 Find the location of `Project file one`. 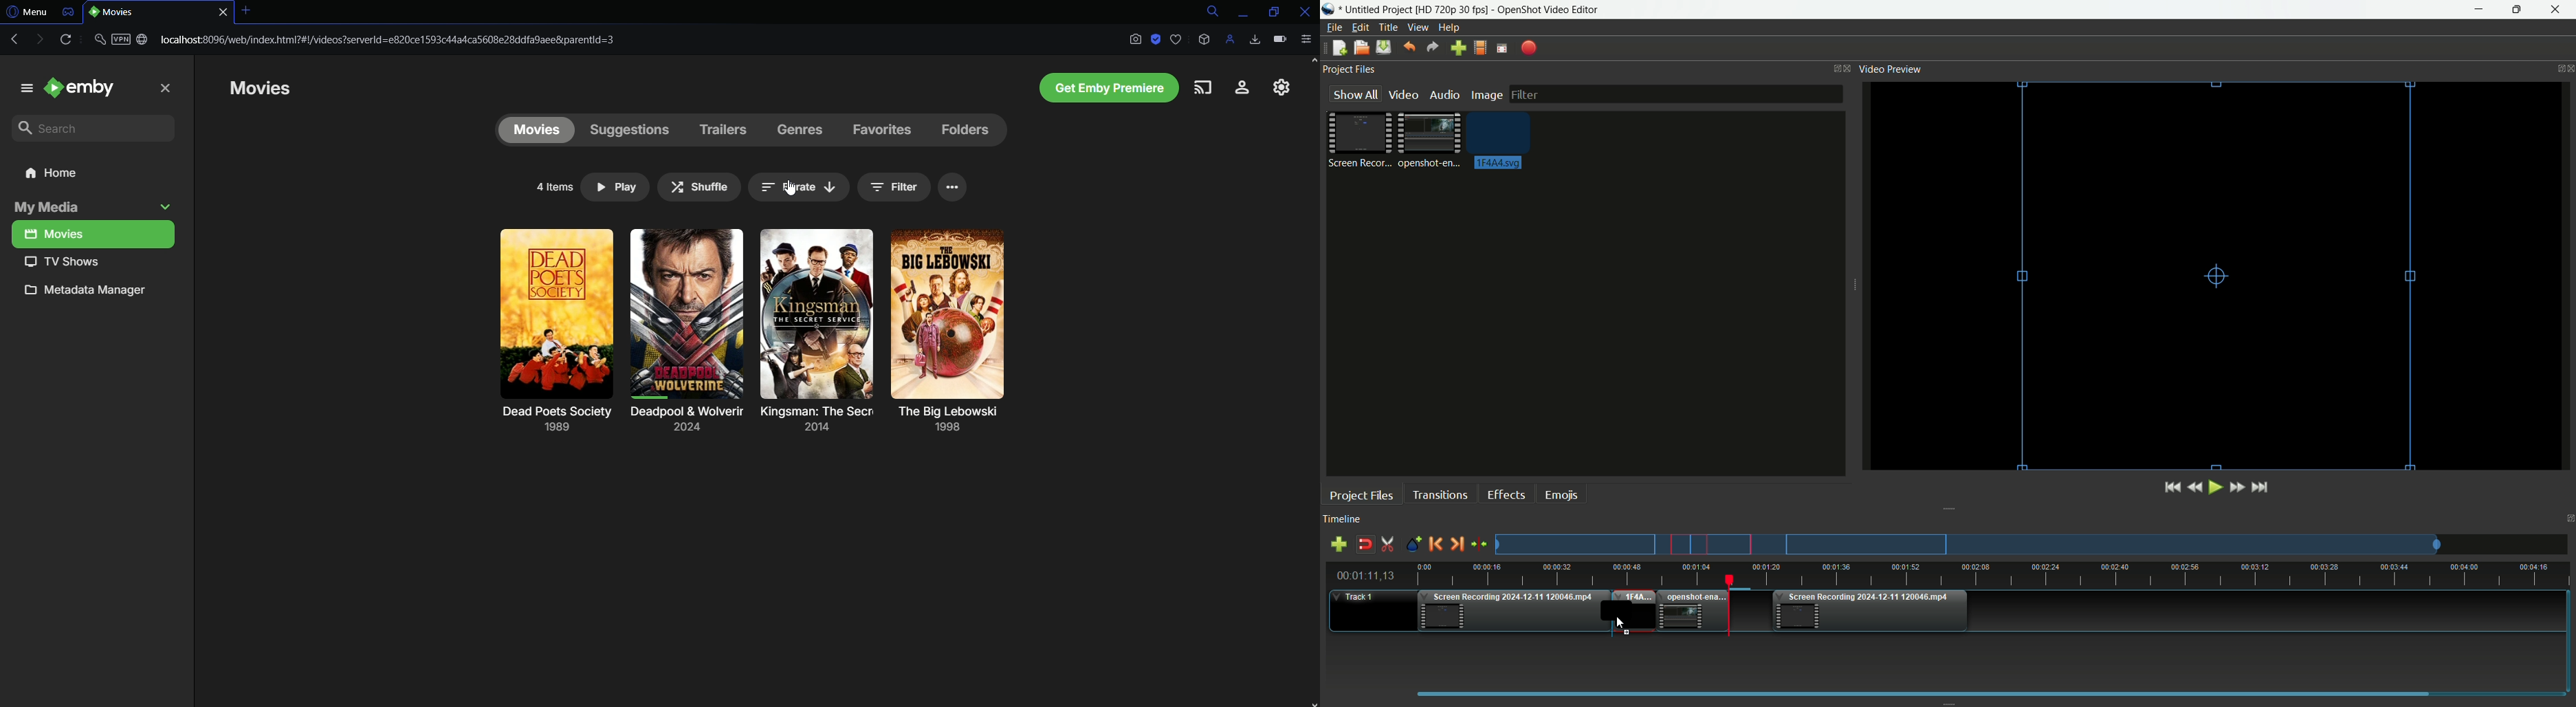

Project file one is located at coordinates (1363, 139).